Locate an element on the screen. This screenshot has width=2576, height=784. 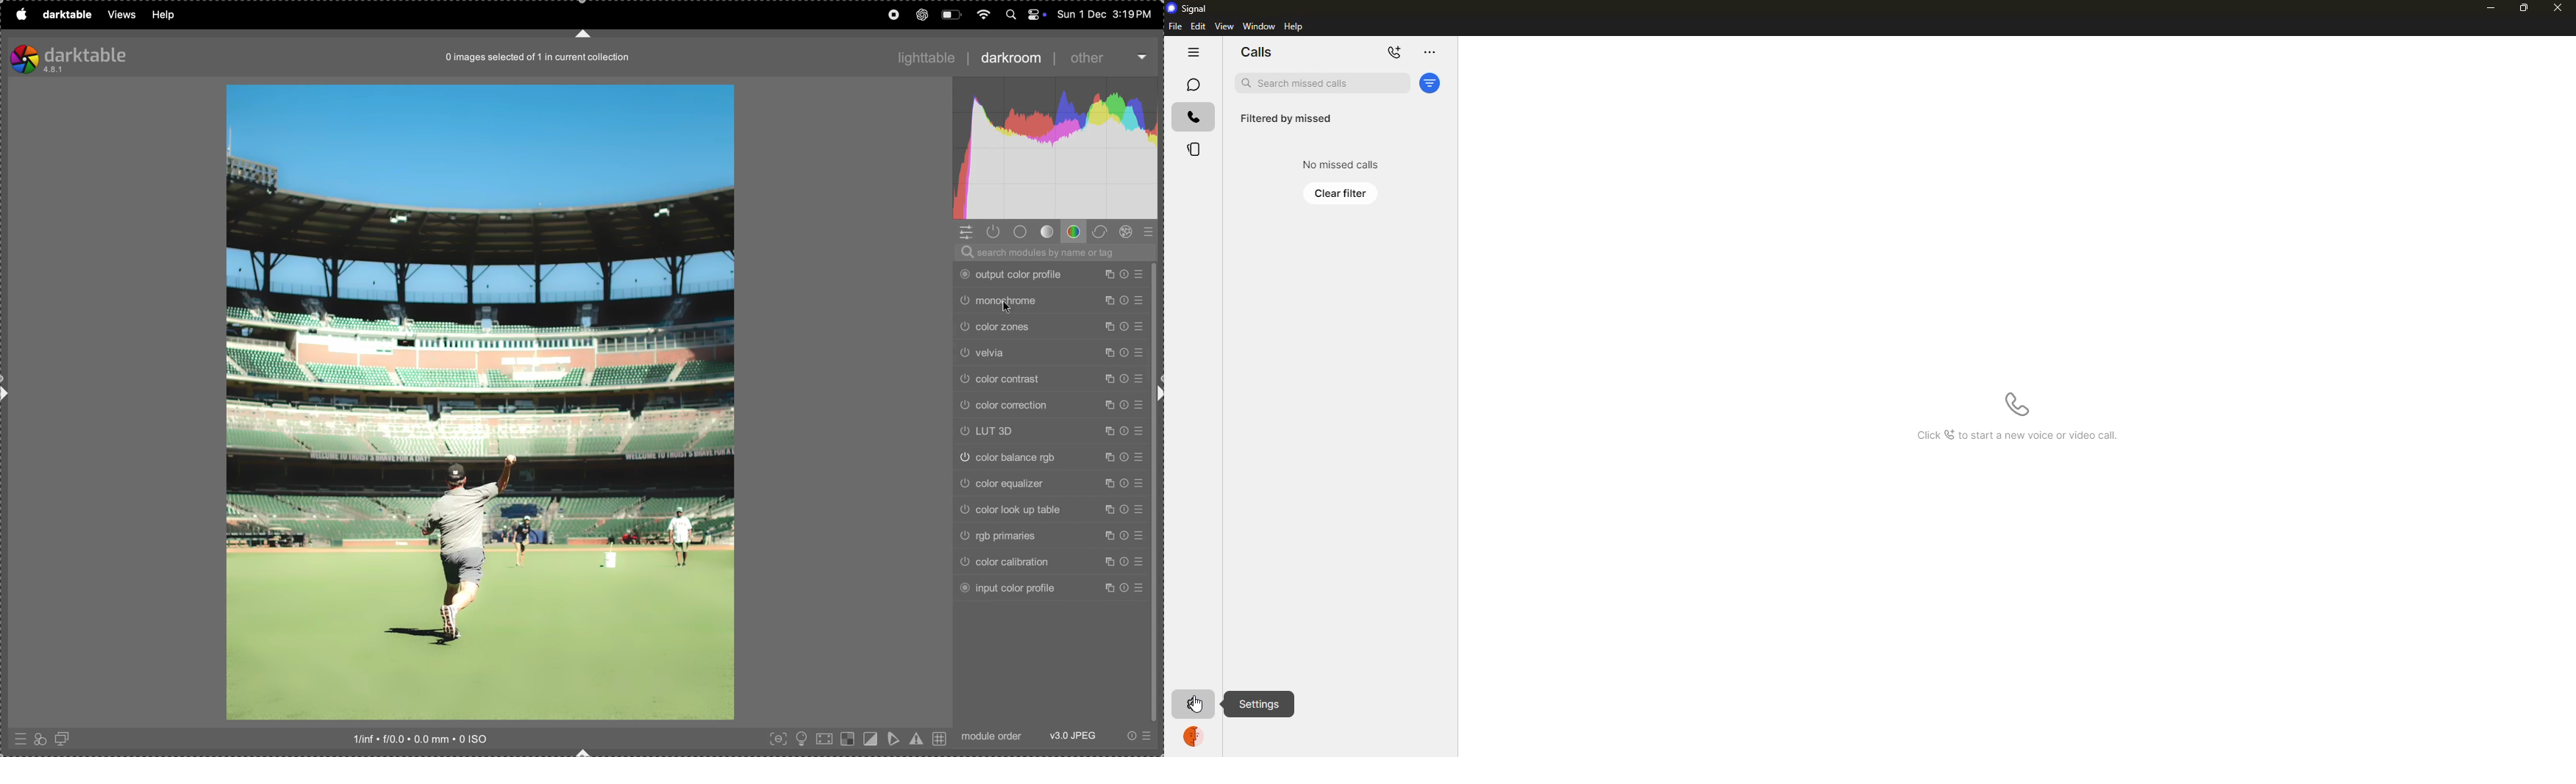
toggle guidelines is located at coordinates (940, 739).